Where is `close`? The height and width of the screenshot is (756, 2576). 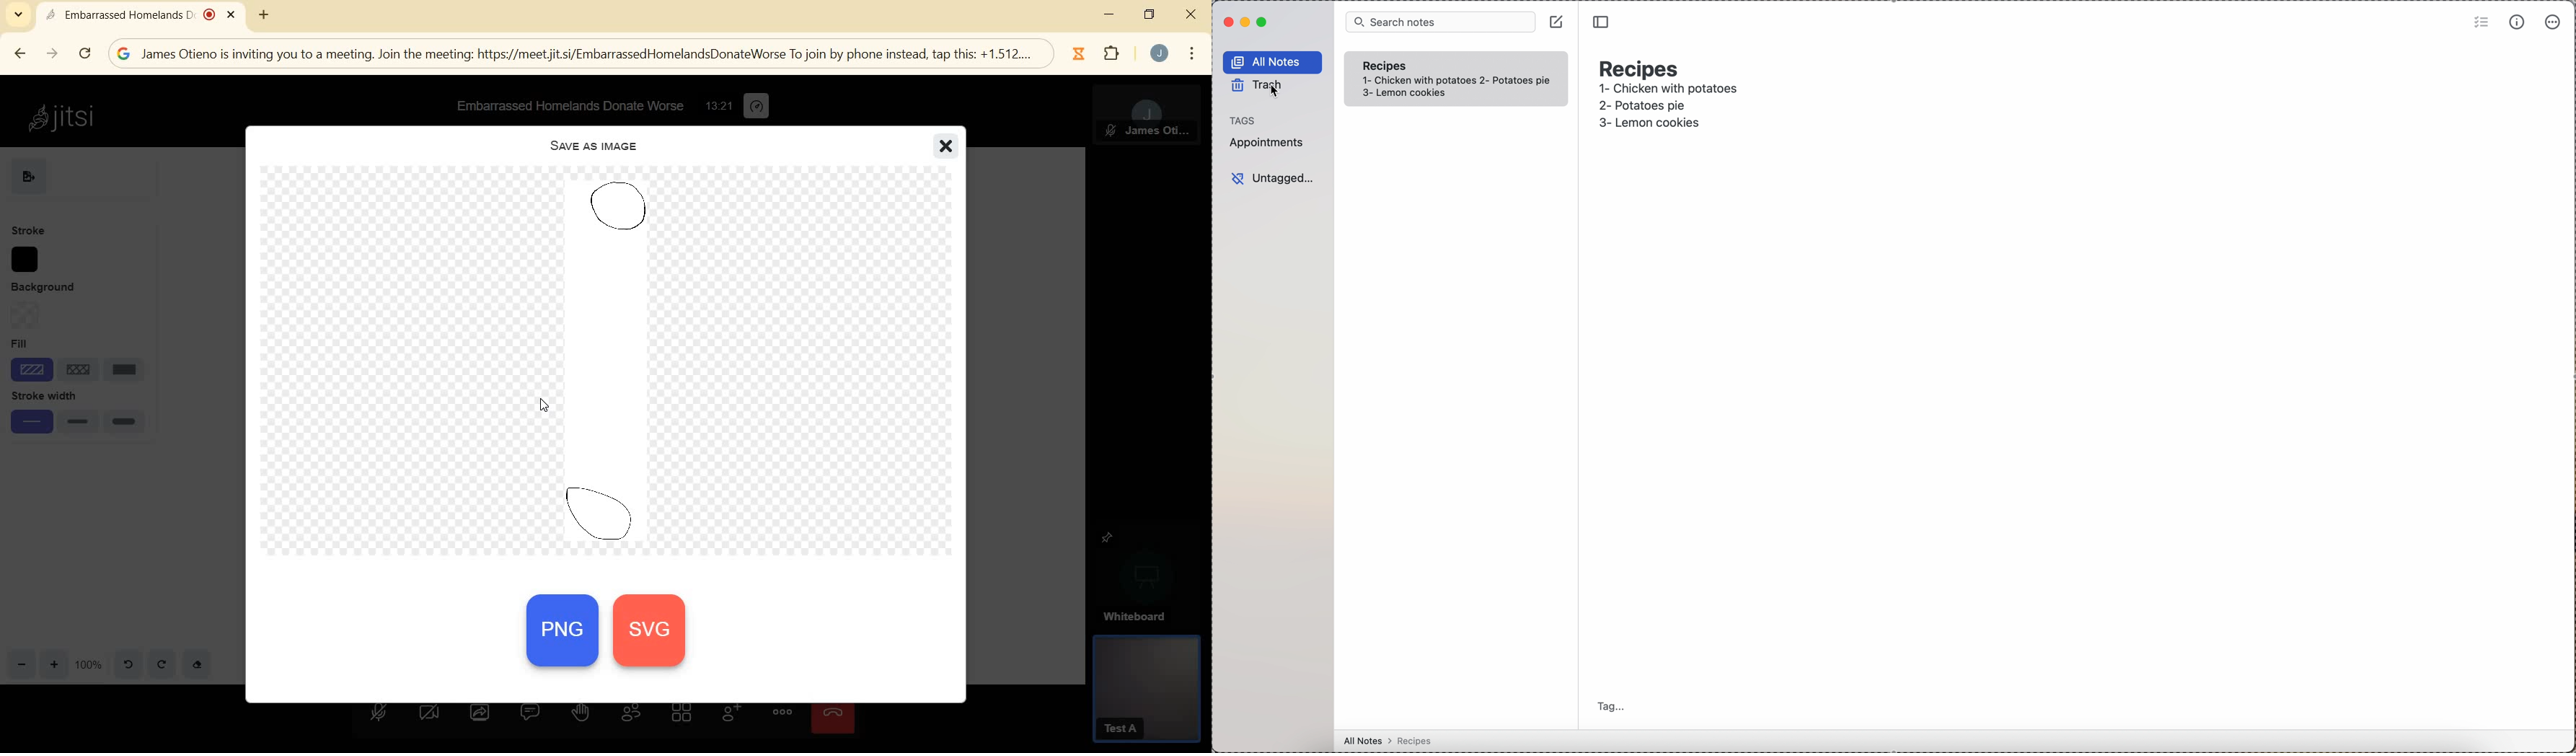
close is located at coordinates (946, 145).